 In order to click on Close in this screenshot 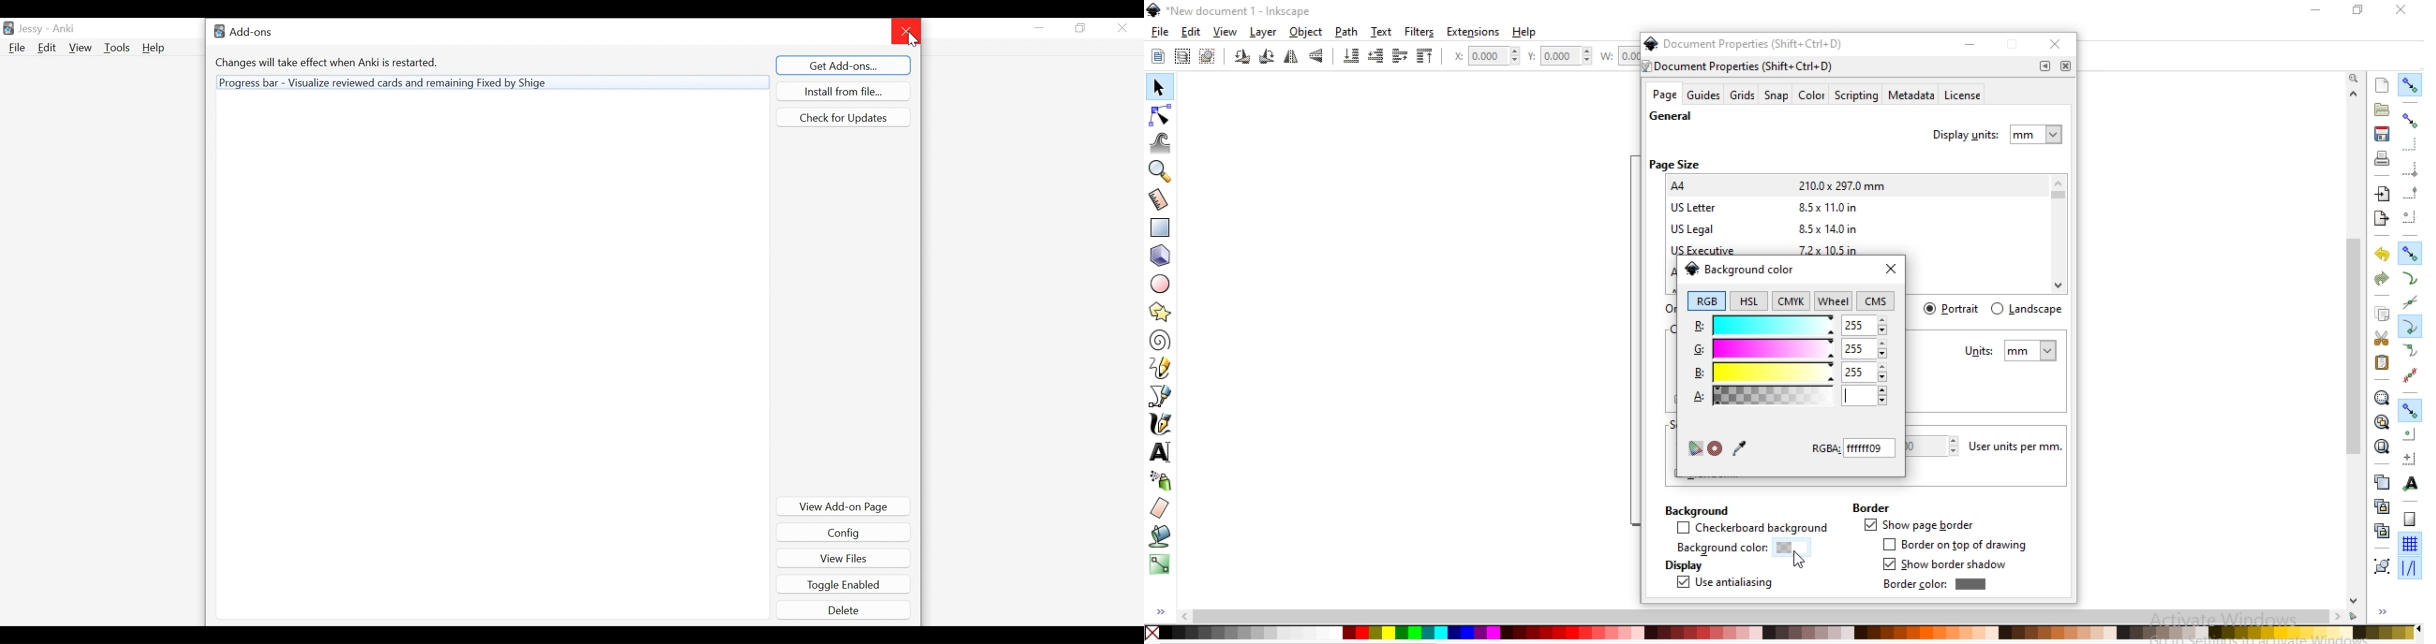, I will do `click(1123, 29)`.